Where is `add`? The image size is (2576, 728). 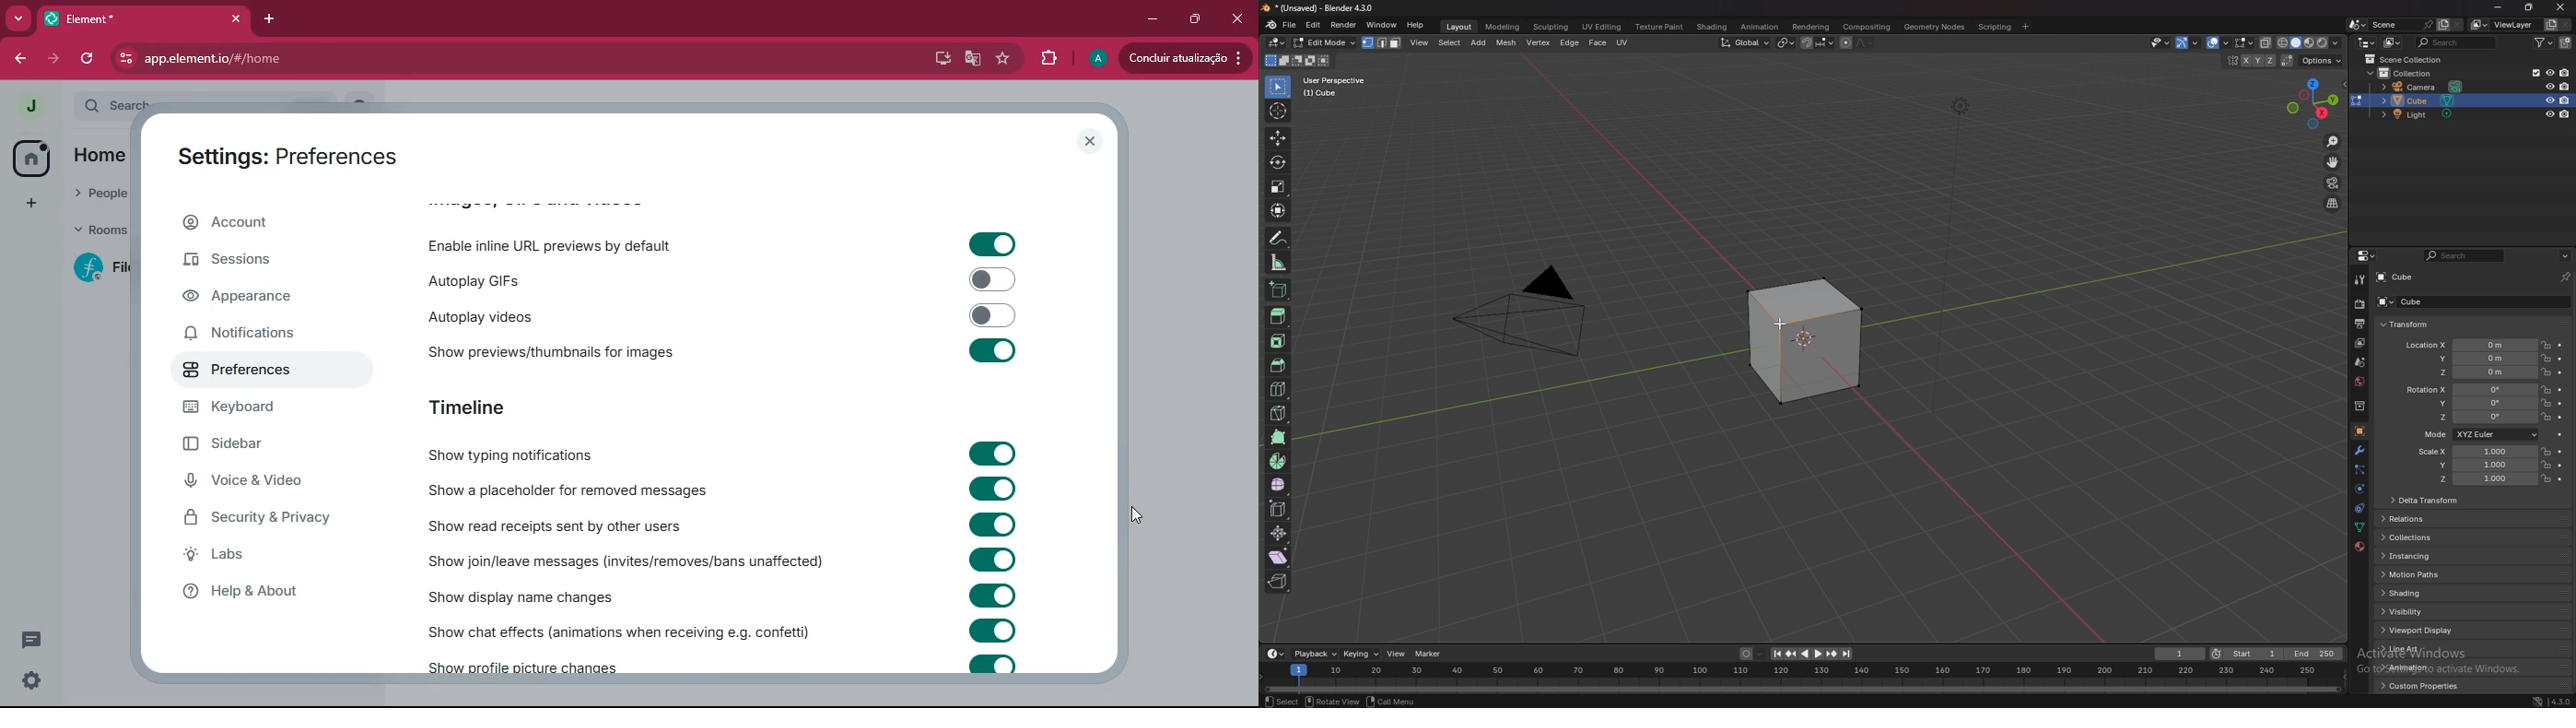
add is located at coordinates (31, 205).